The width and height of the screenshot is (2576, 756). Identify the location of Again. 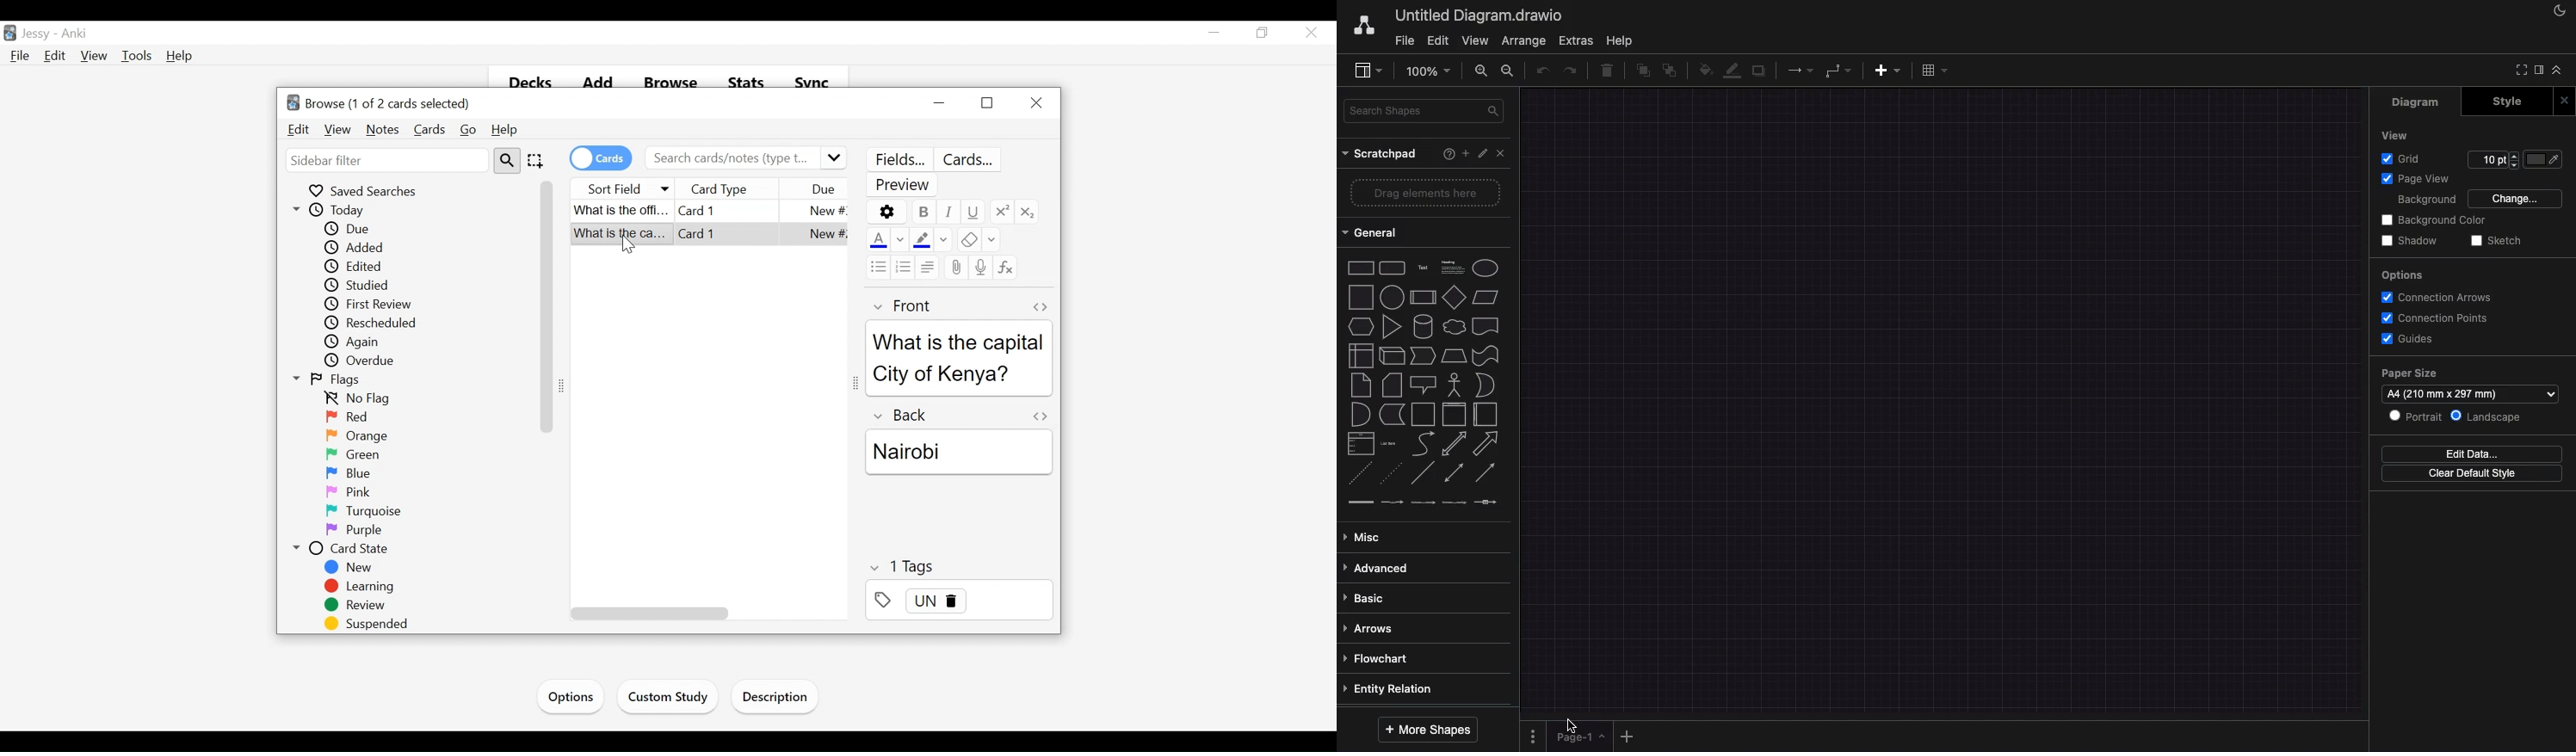
(360, 342).